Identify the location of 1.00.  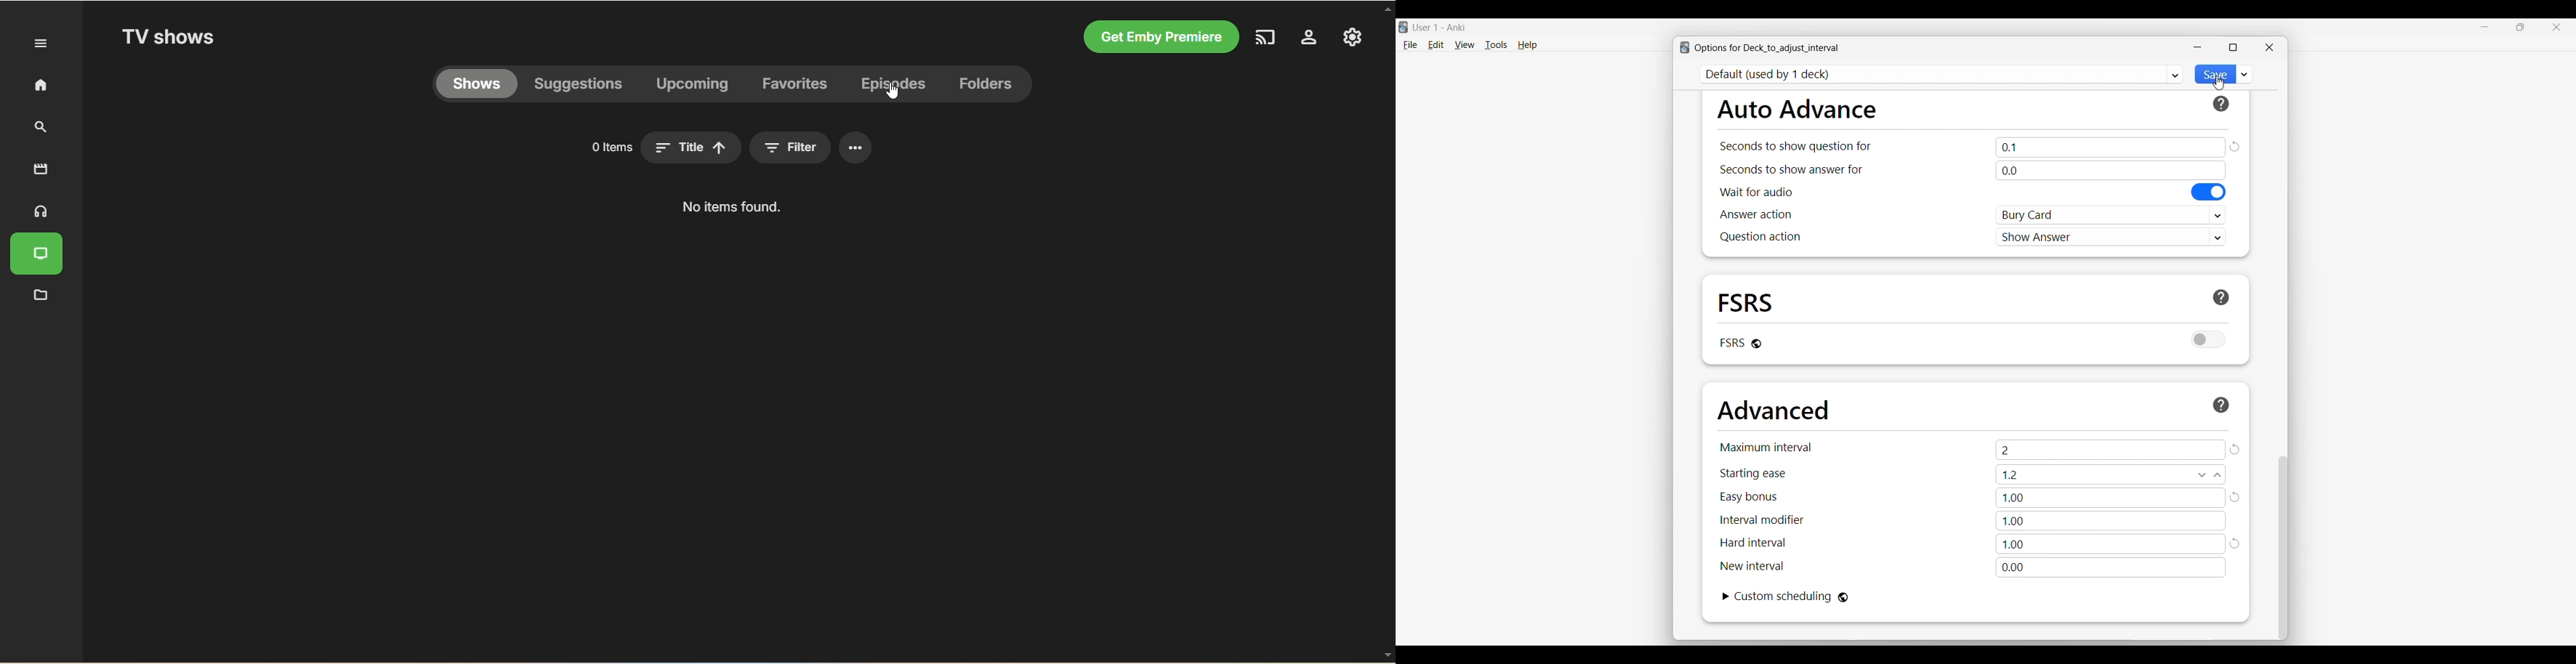
(2111, 544).